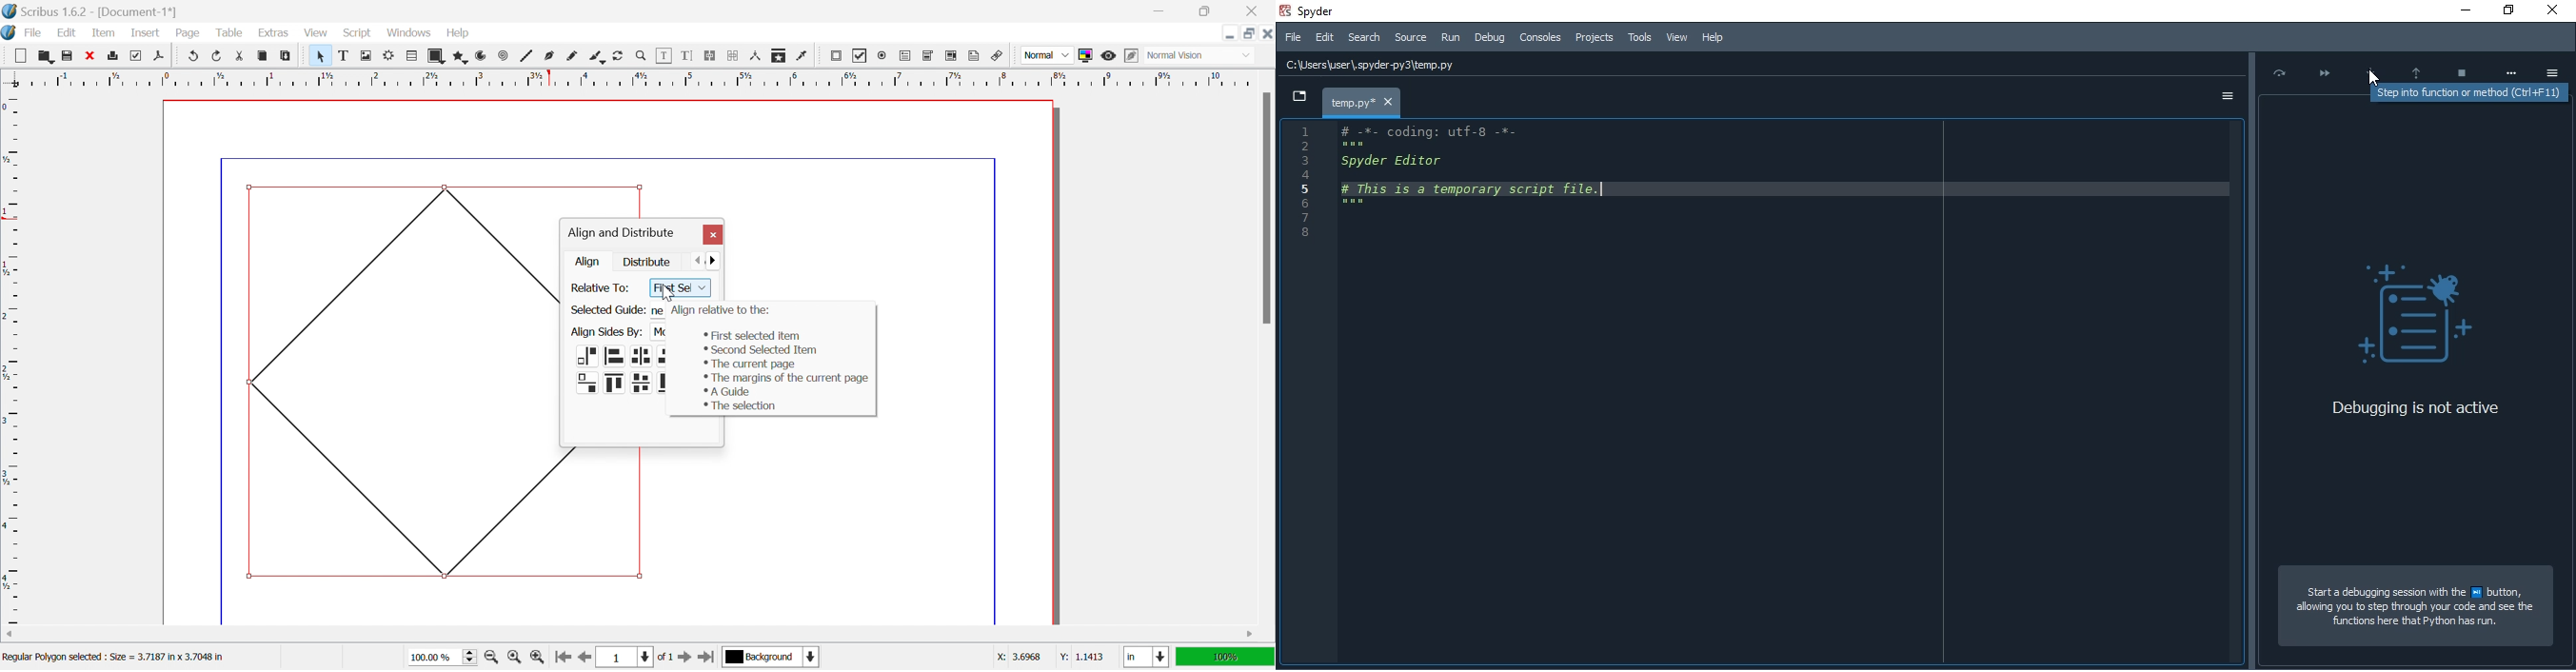  What do you see at coordinates (727, 391) in the screenshot?
I see `A Guide` at bounding box center [727, 391].